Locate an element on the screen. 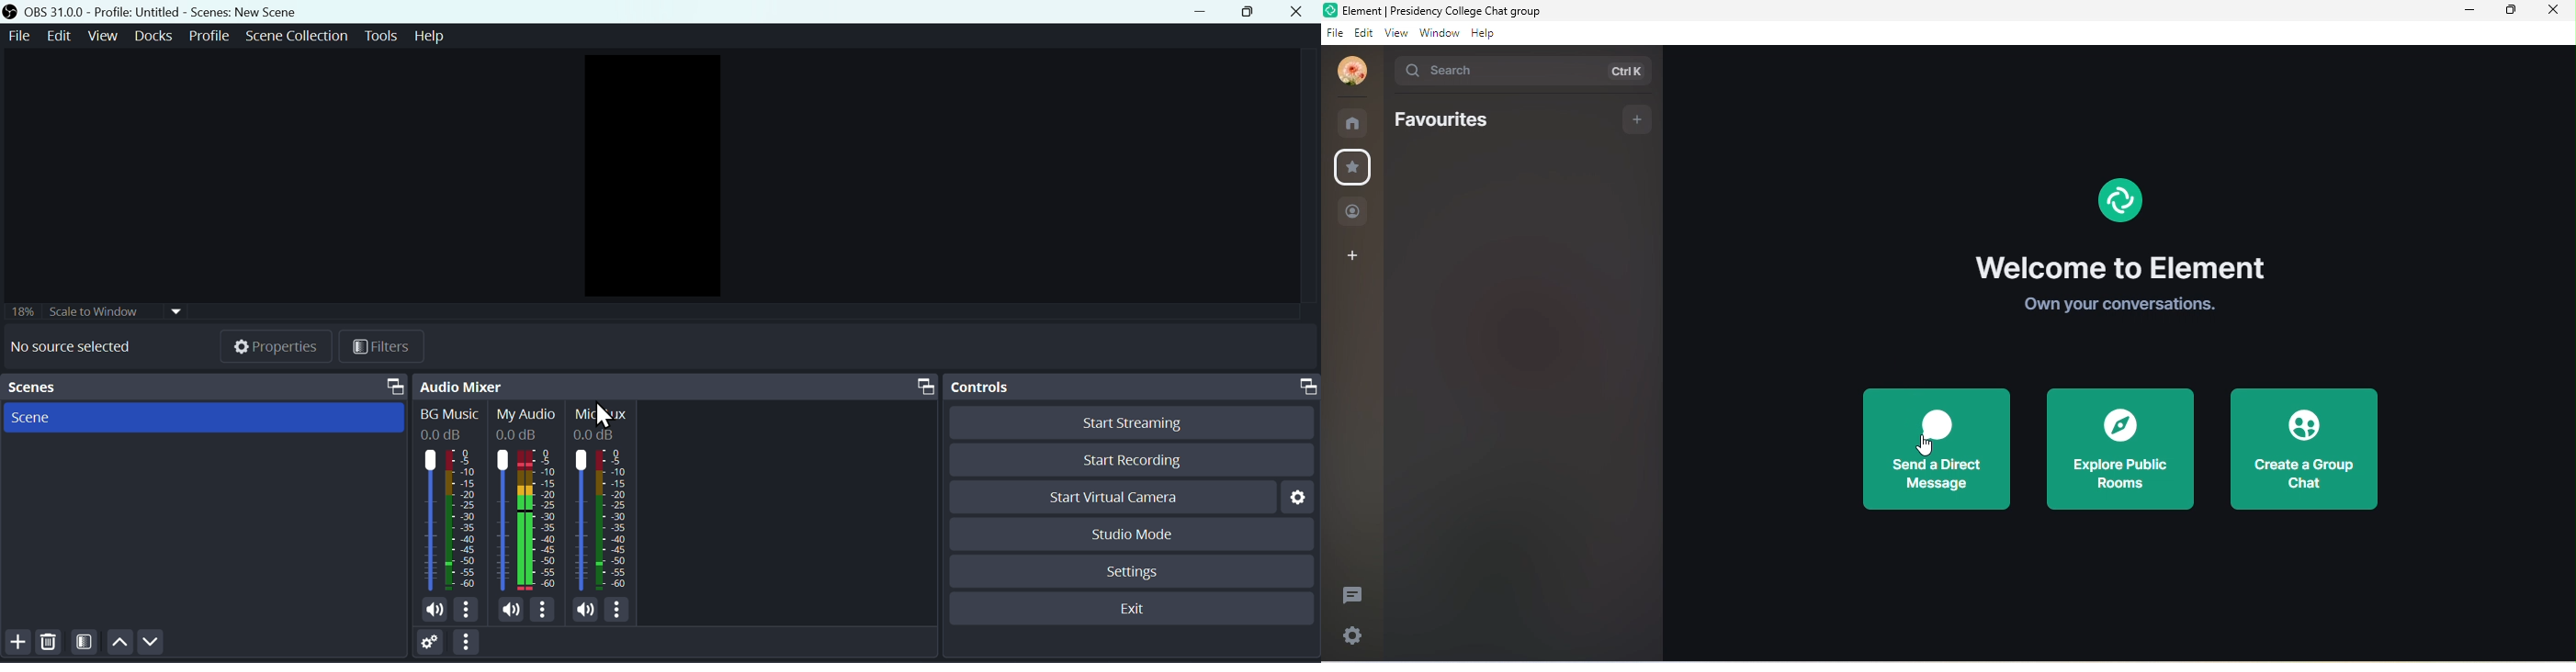 The height and width of the screenshot is (672, 2576). settings is located at coordinates (1353, 637).